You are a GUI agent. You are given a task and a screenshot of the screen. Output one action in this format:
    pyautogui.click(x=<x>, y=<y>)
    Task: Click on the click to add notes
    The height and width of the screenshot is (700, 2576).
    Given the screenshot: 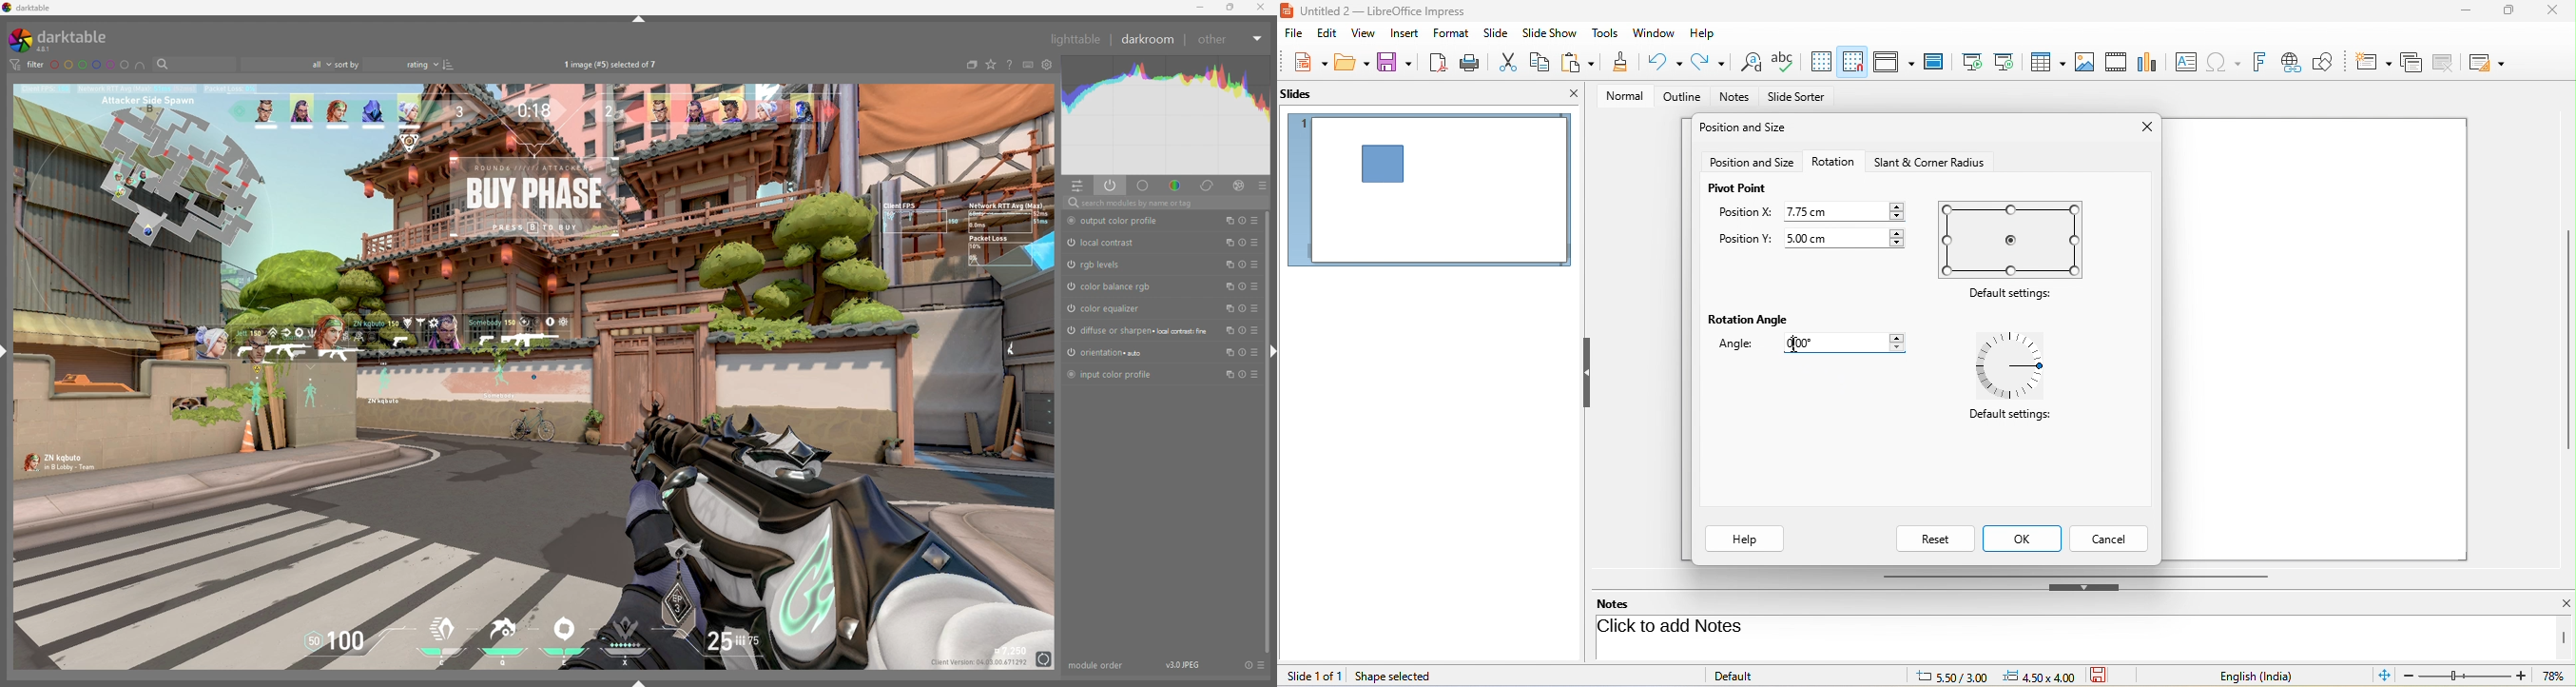 What is the action you would take?
    pyautogui.click(x=1745, y=628)
    